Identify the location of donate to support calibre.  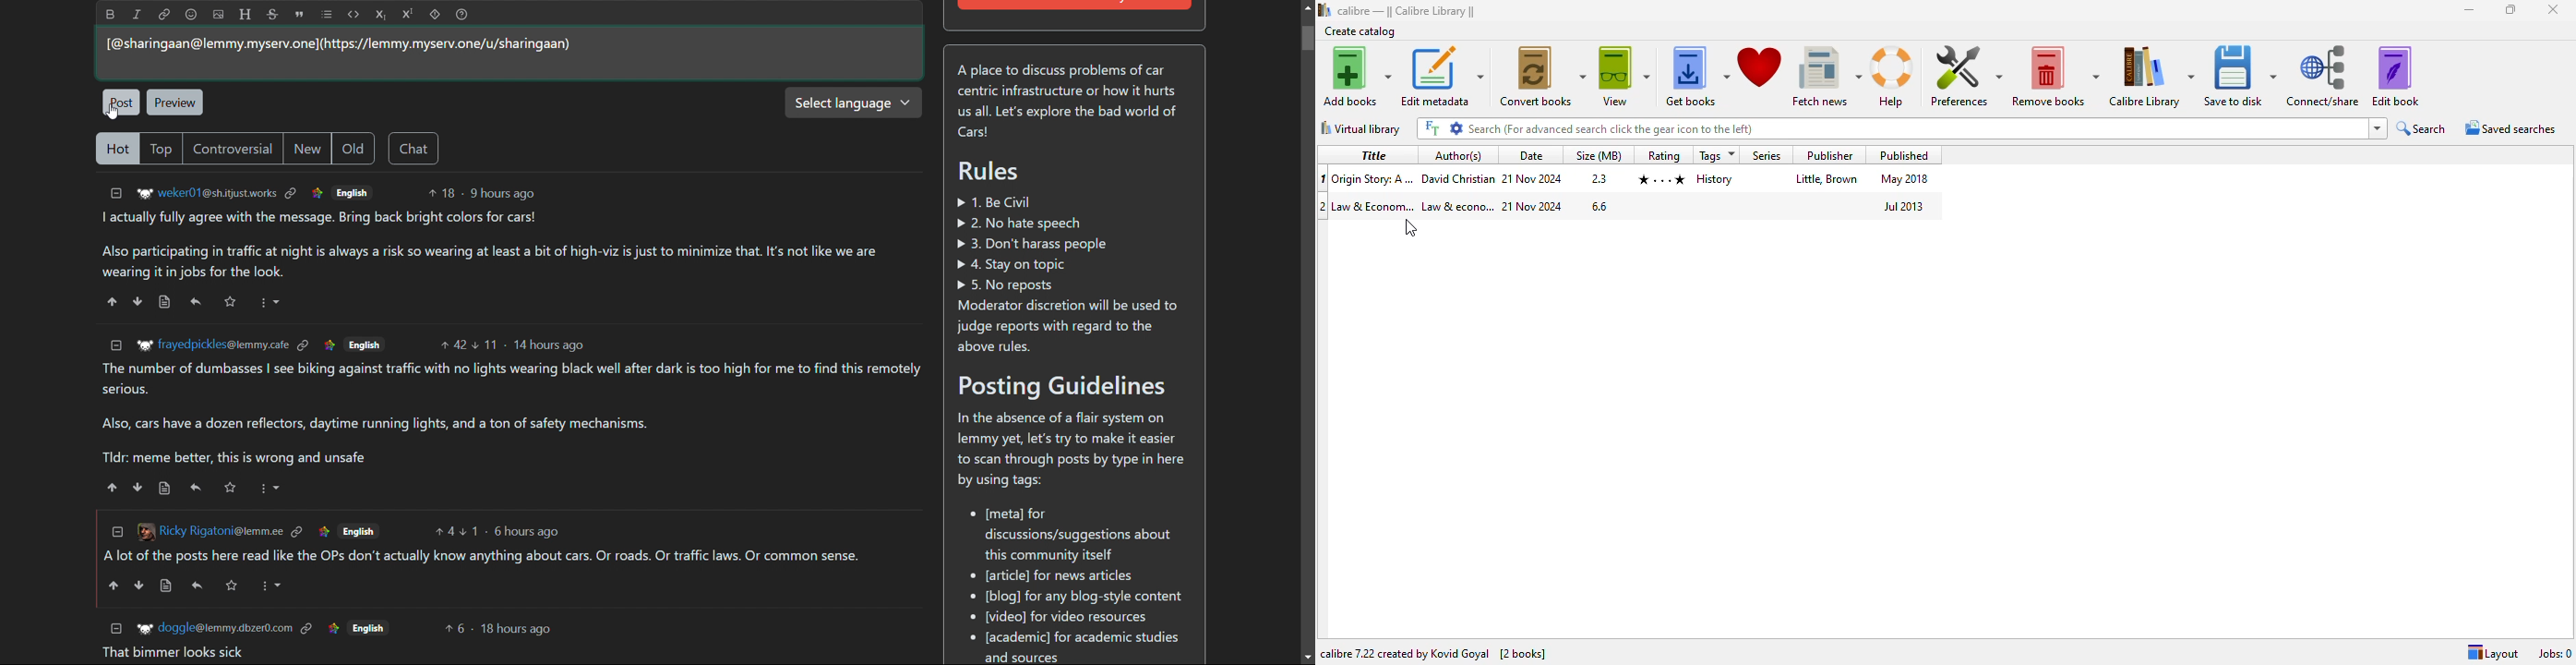
(1761, 68).